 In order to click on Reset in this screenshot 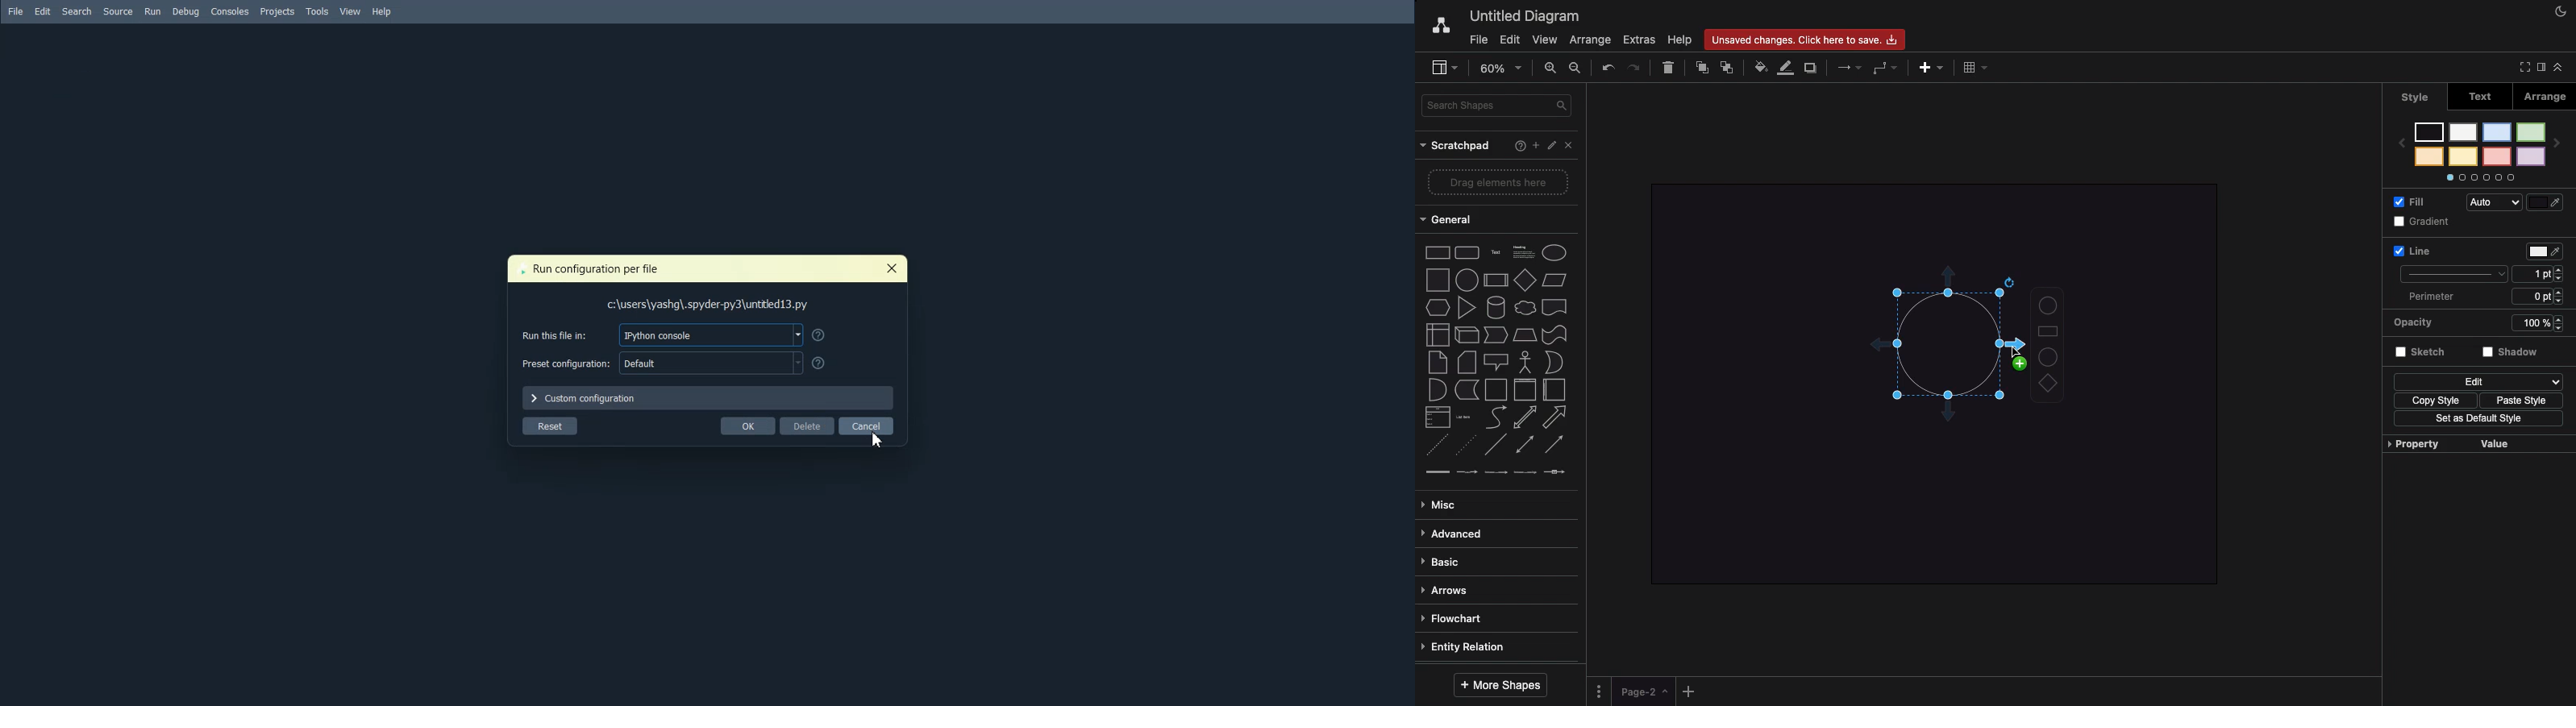, I will do `click(550, 425)`.